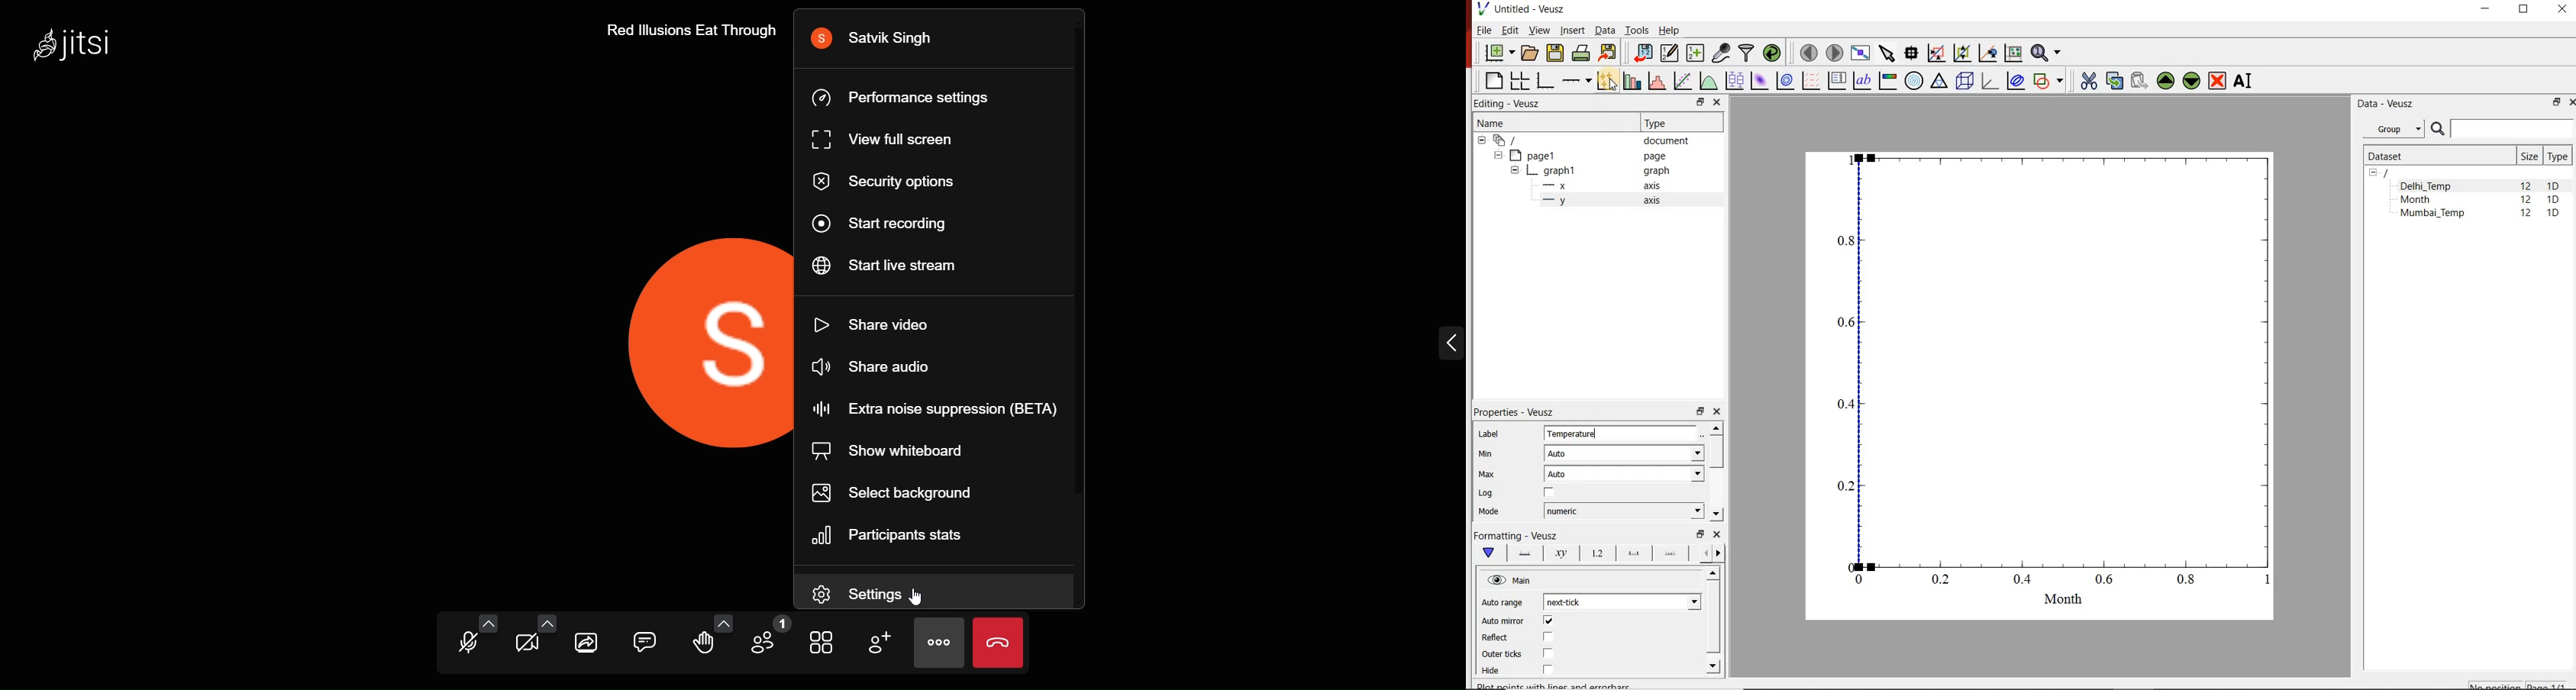  Describe the element at coordinates (1003, 645) in the screenshot. I see `leave call` at that location.